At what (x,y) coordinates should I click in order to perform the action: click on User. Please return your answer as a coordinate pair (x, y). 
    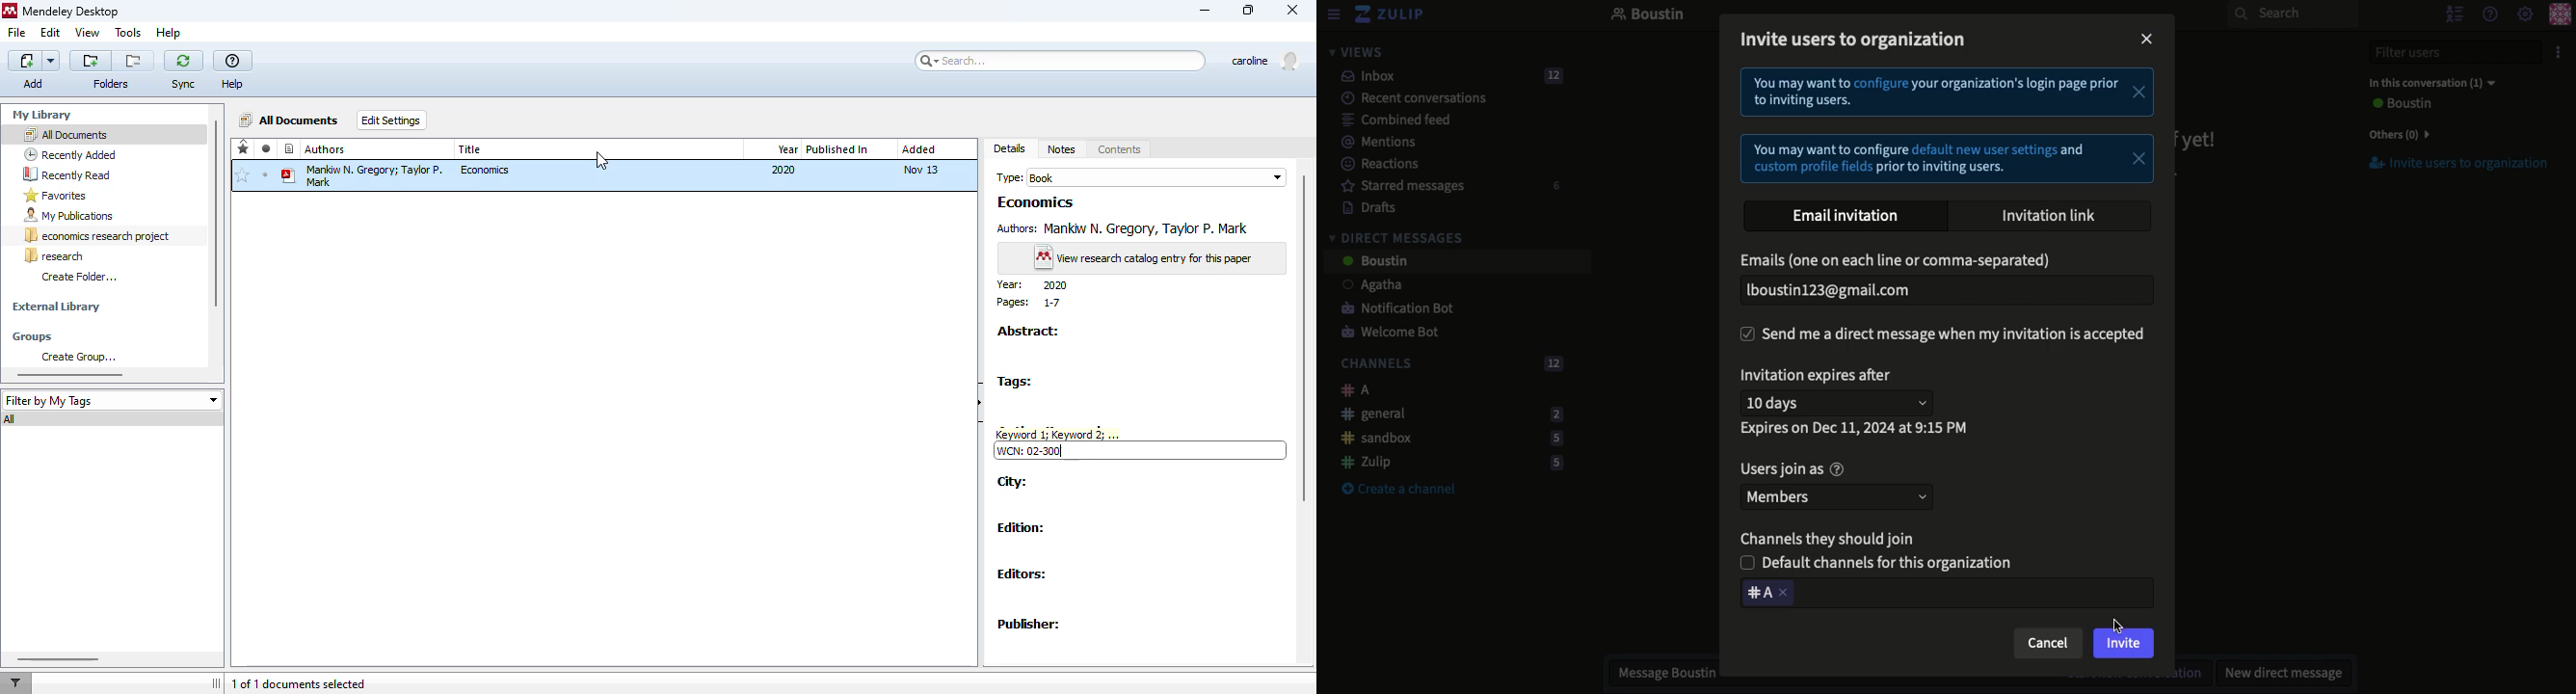
    Looking at the image, I should click on (2399, 104).